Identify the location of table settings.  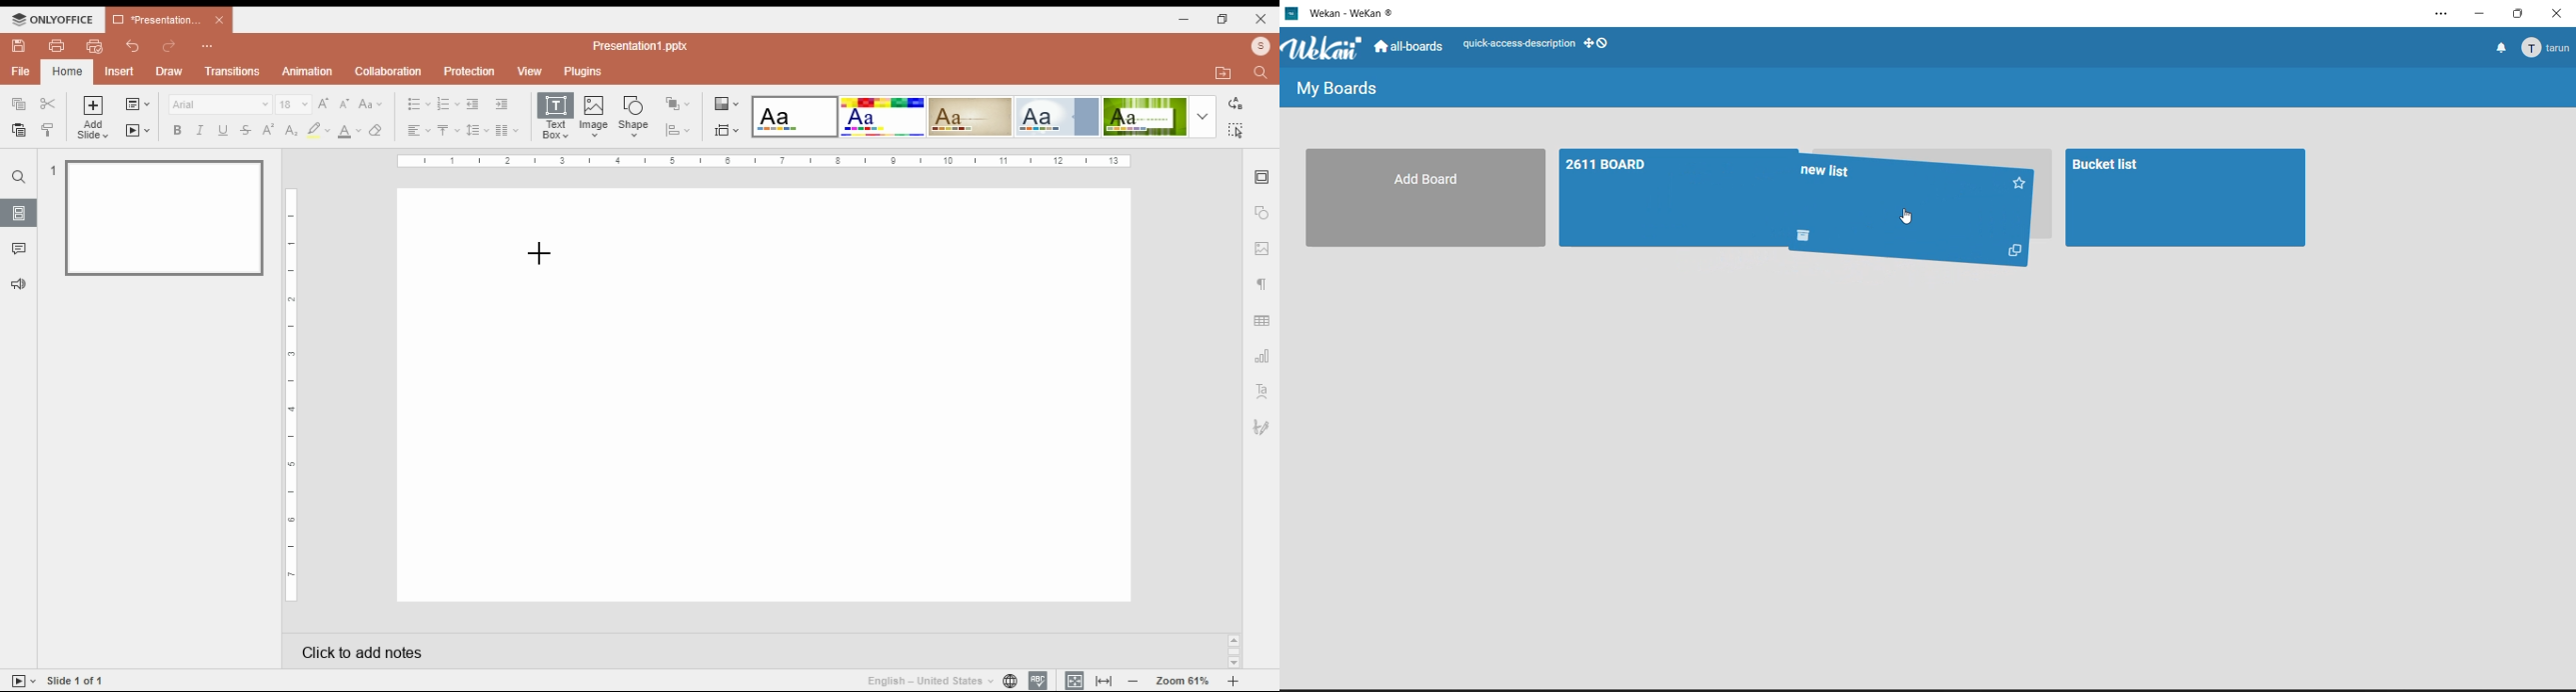
(1264, 322).